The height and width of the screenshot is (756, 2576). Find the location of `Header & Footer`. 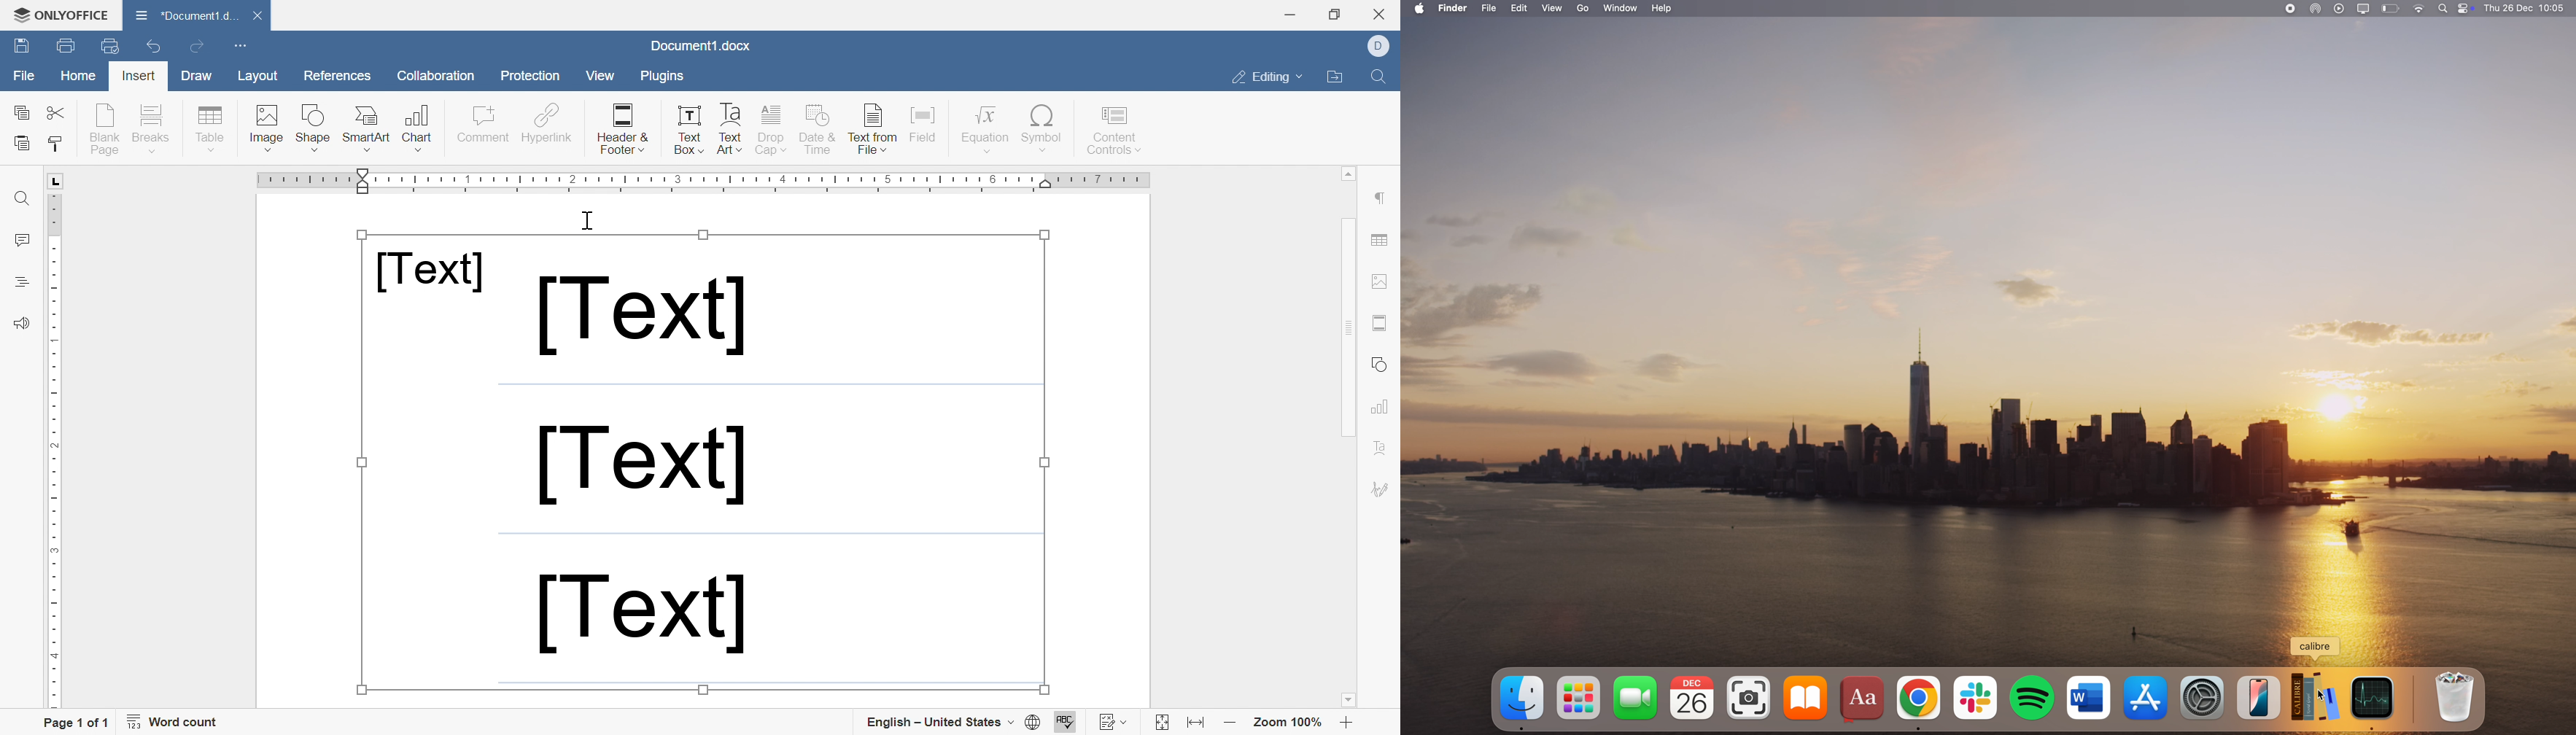

Header & Footer is located at coordinates (623, 130).